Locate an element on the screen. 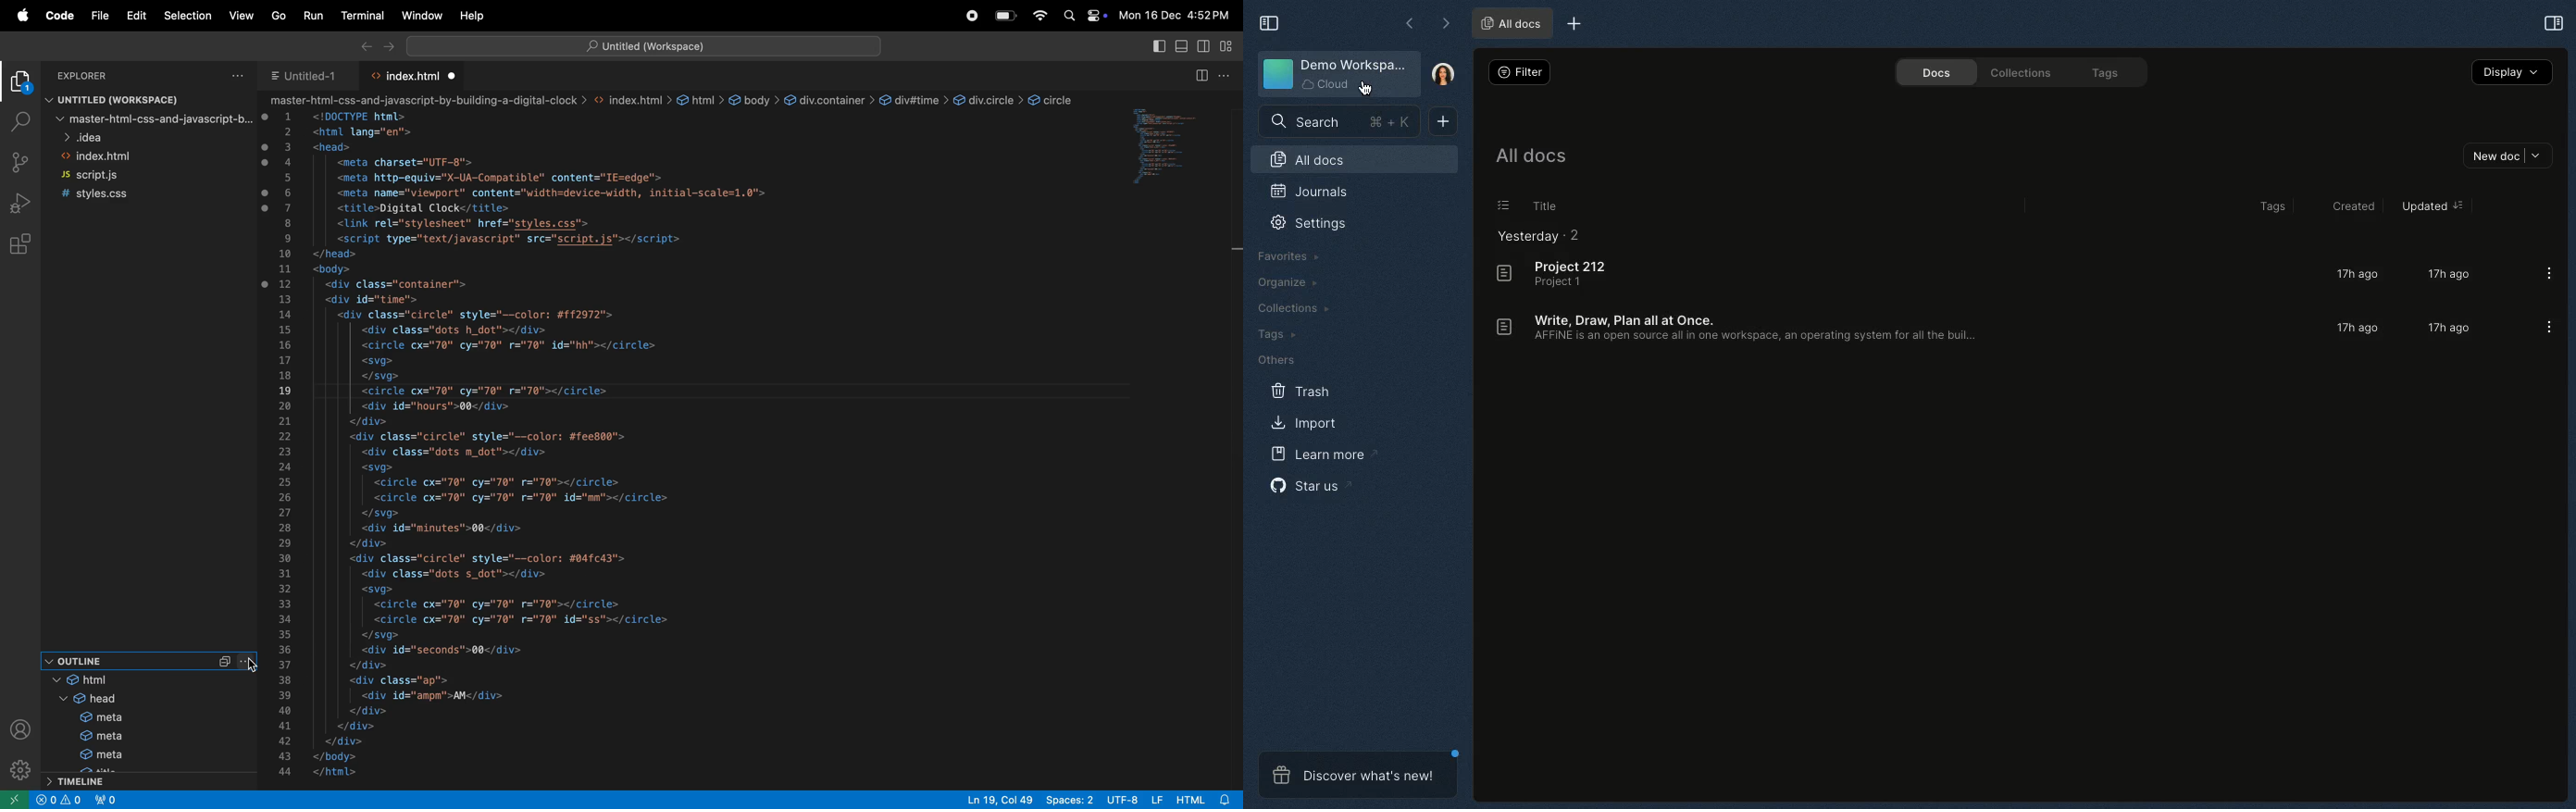 The image size is (2576, 812). mastefile is located at coordinates (149, 118).